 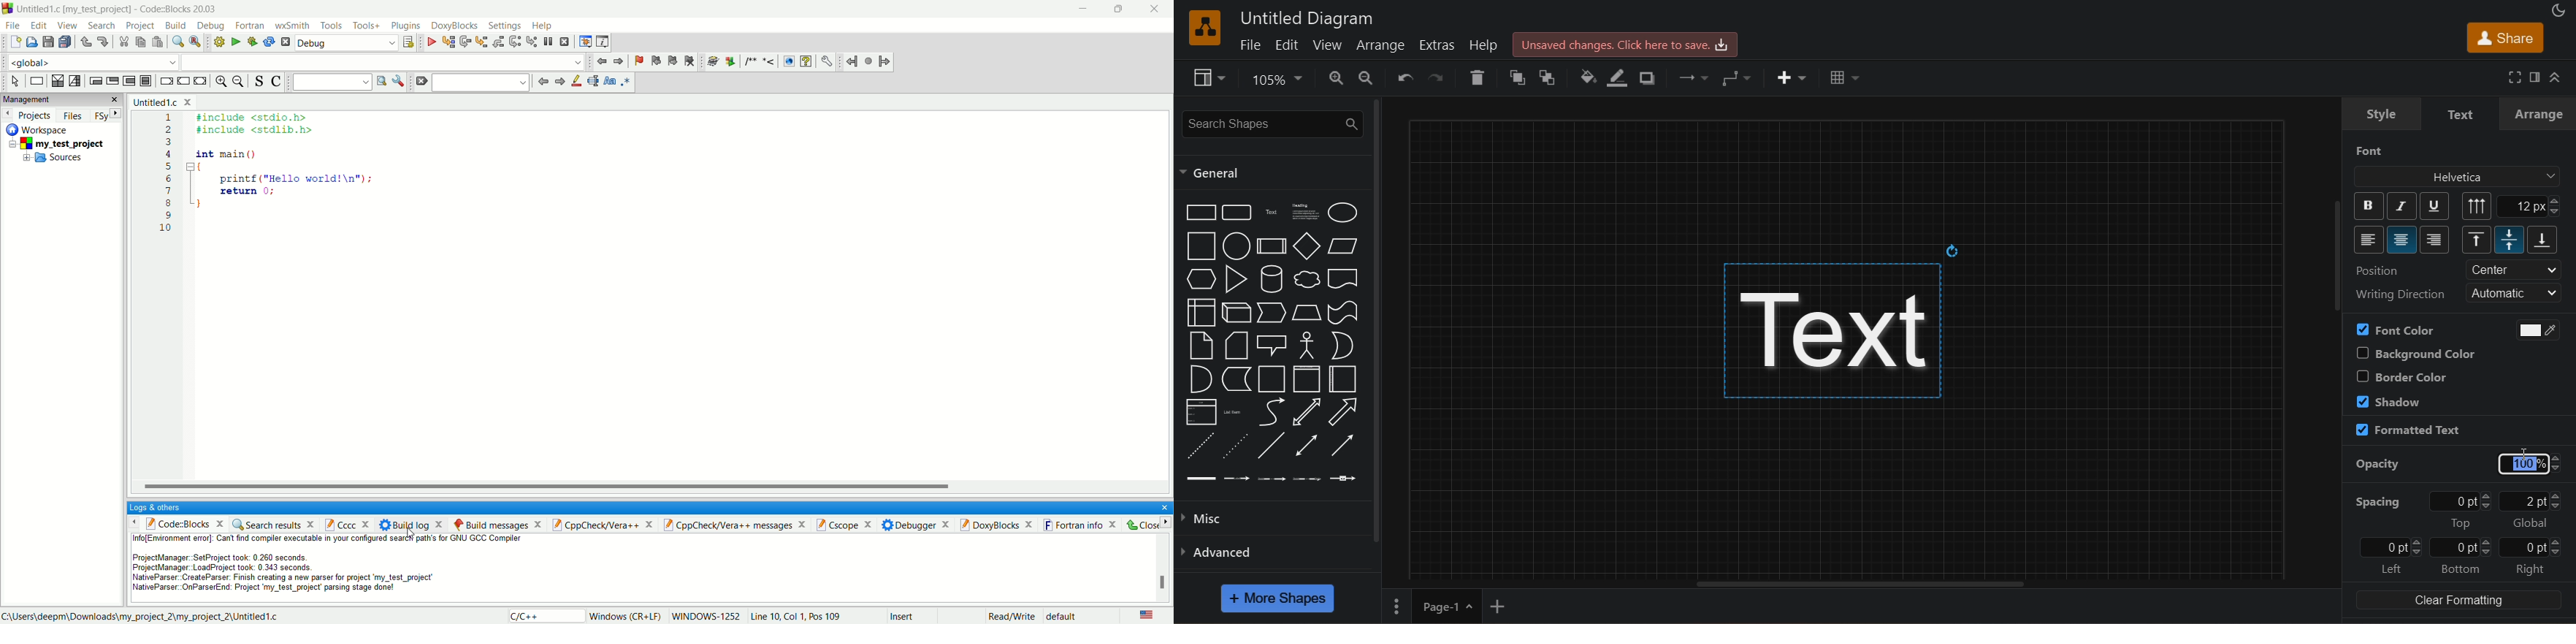 What do you see at coordinates (12, 24) in the screenshot?
I see `file` at bounding box center [12, 24].